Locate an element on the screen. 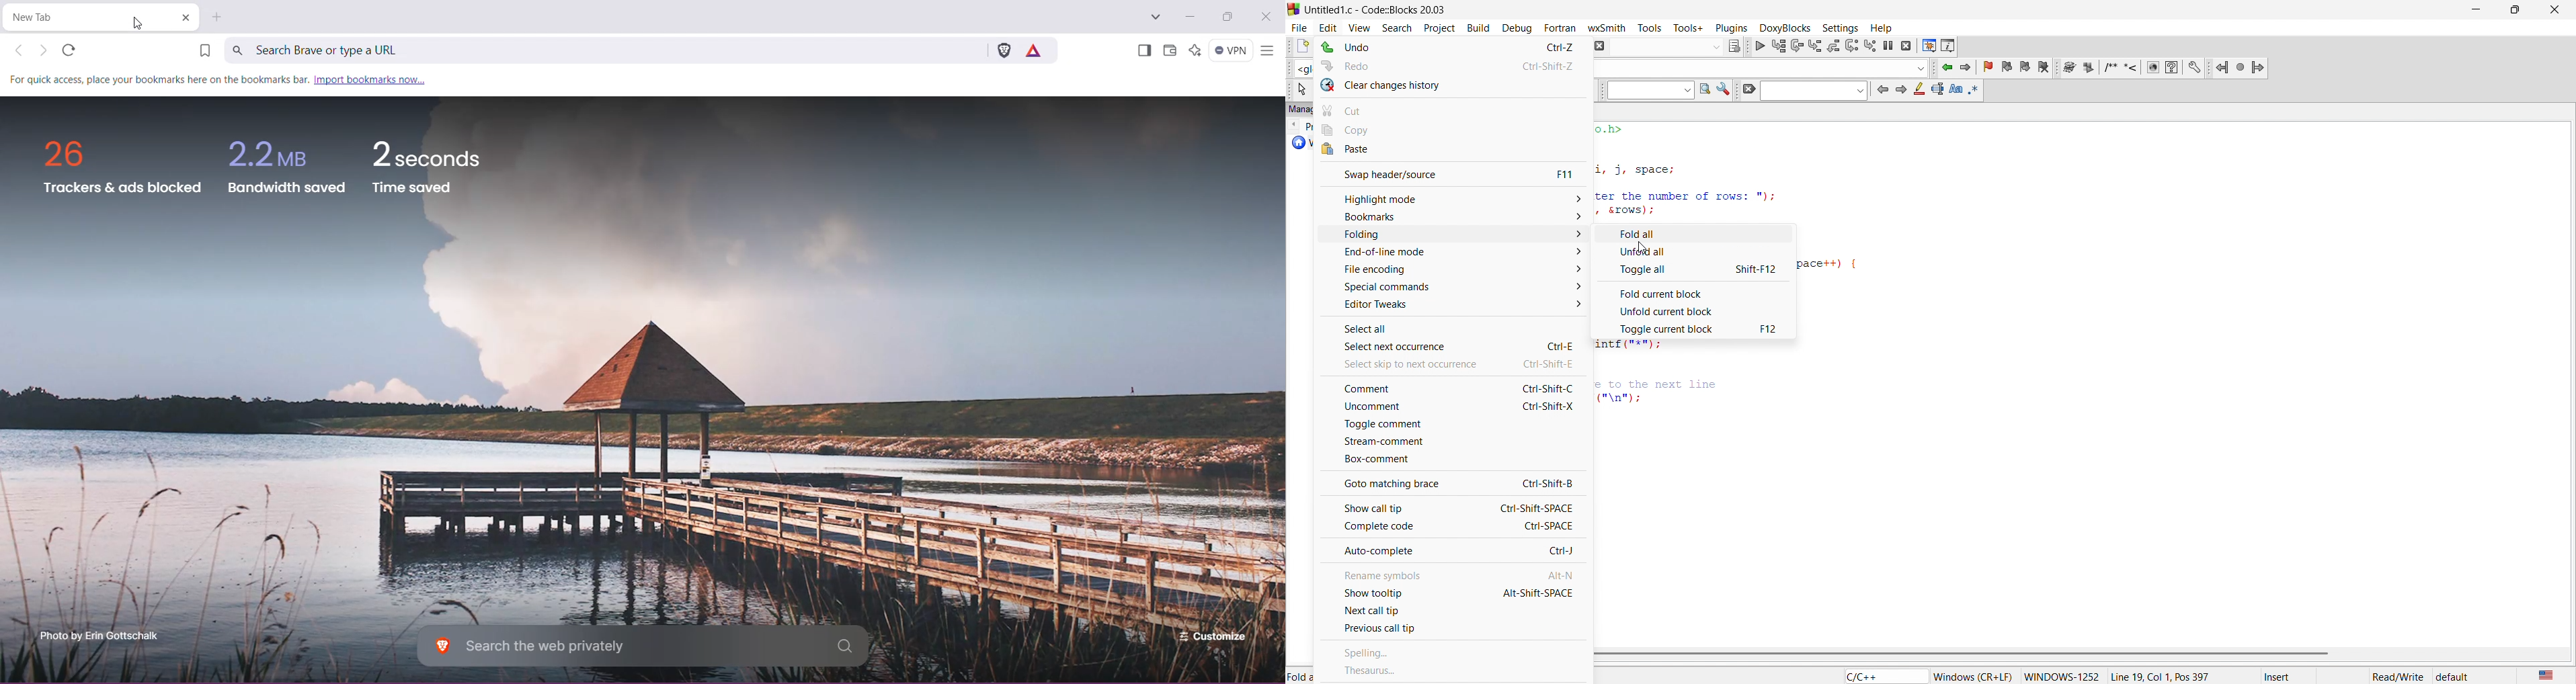 The height and width of the screenshot is (700, 2576). Read/Write is located at coordinates (2398, 675).